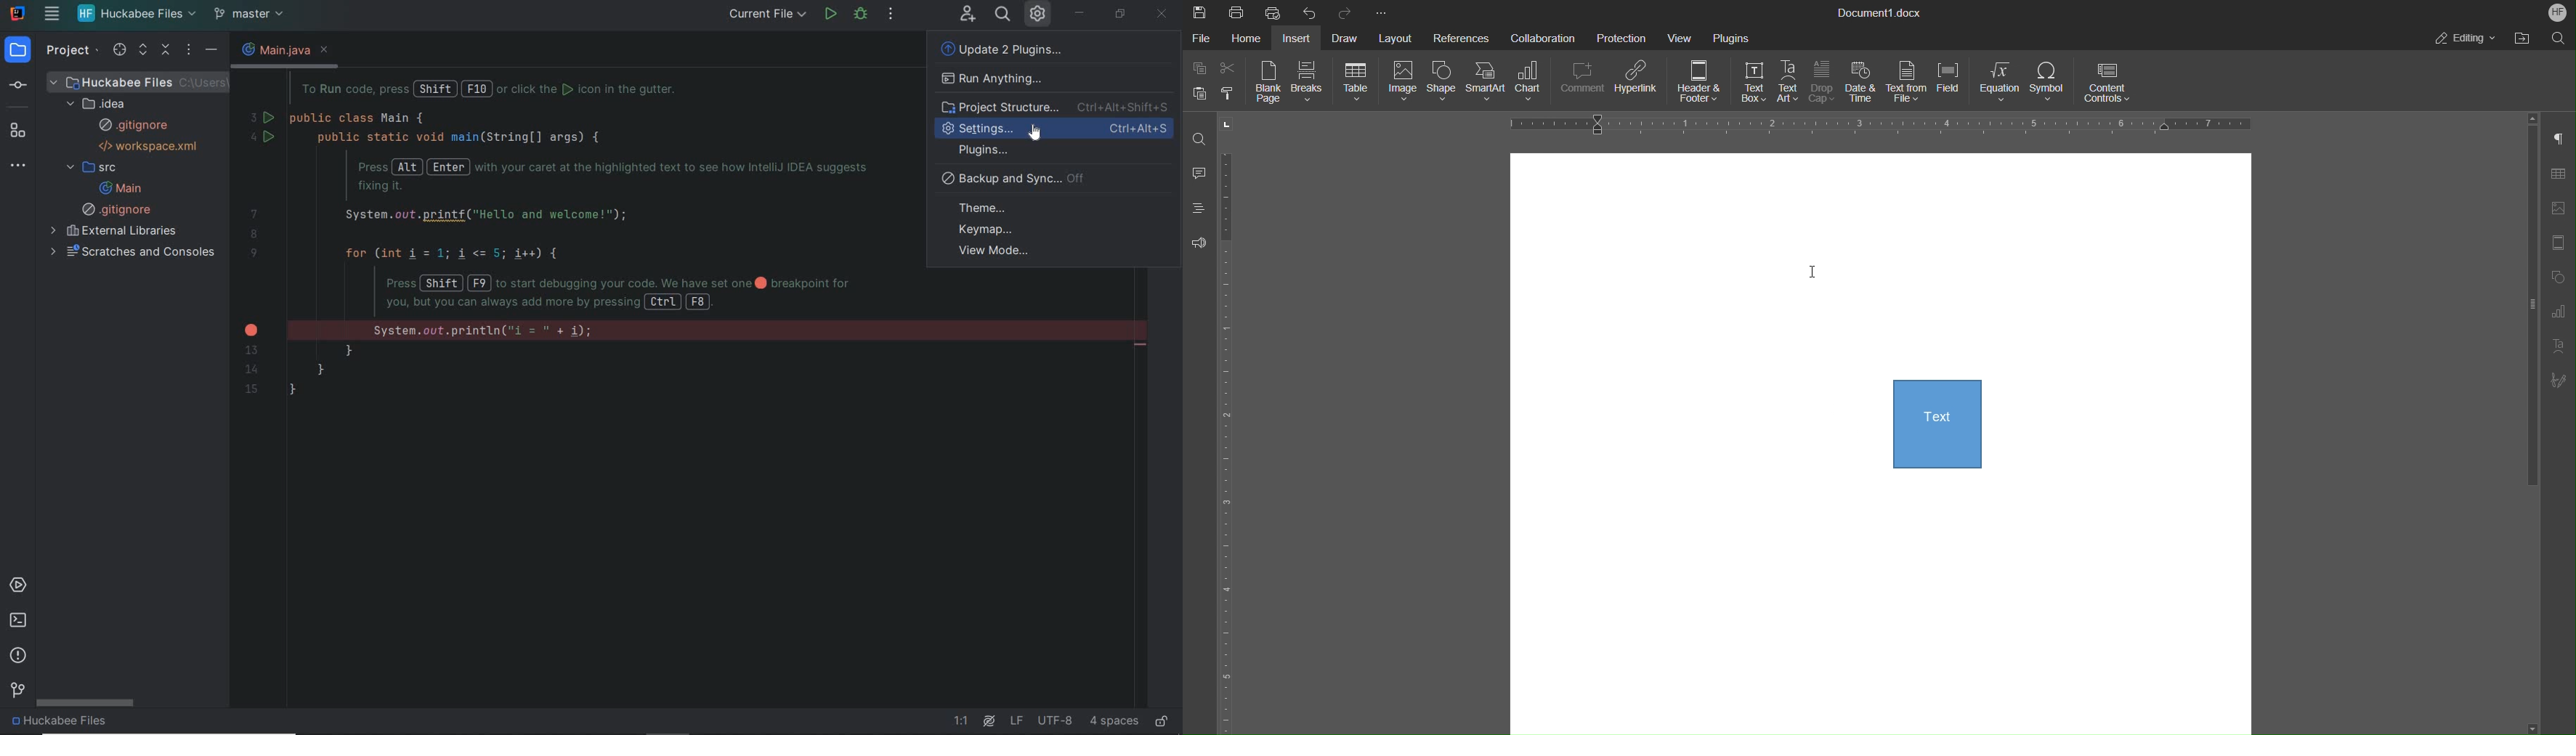  I want to click on Comment, so click(1584, 84).